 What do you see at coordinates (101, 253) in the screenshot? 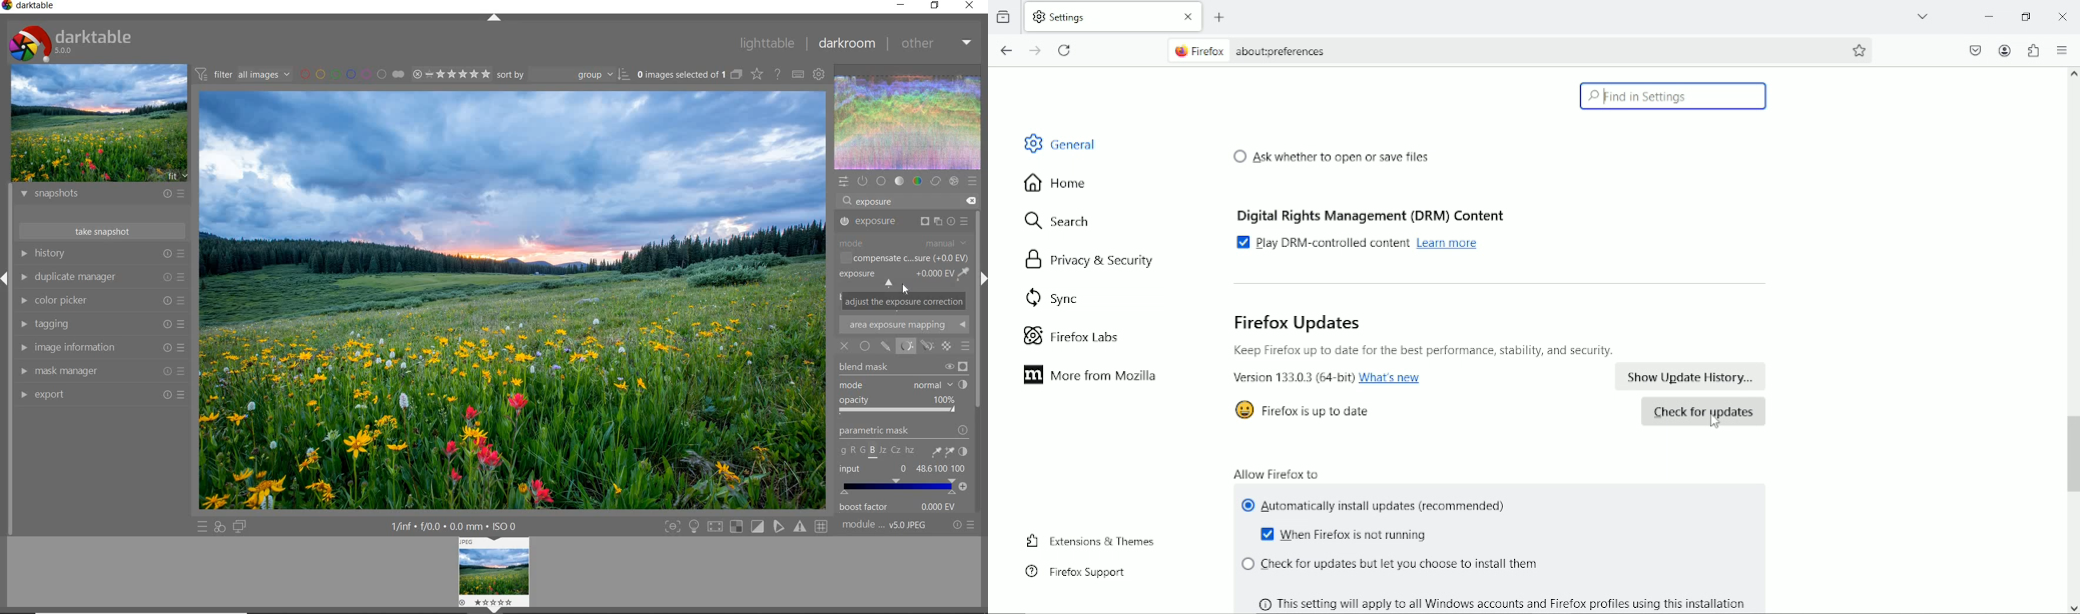
I see `history` at bounding box center [101, 253].